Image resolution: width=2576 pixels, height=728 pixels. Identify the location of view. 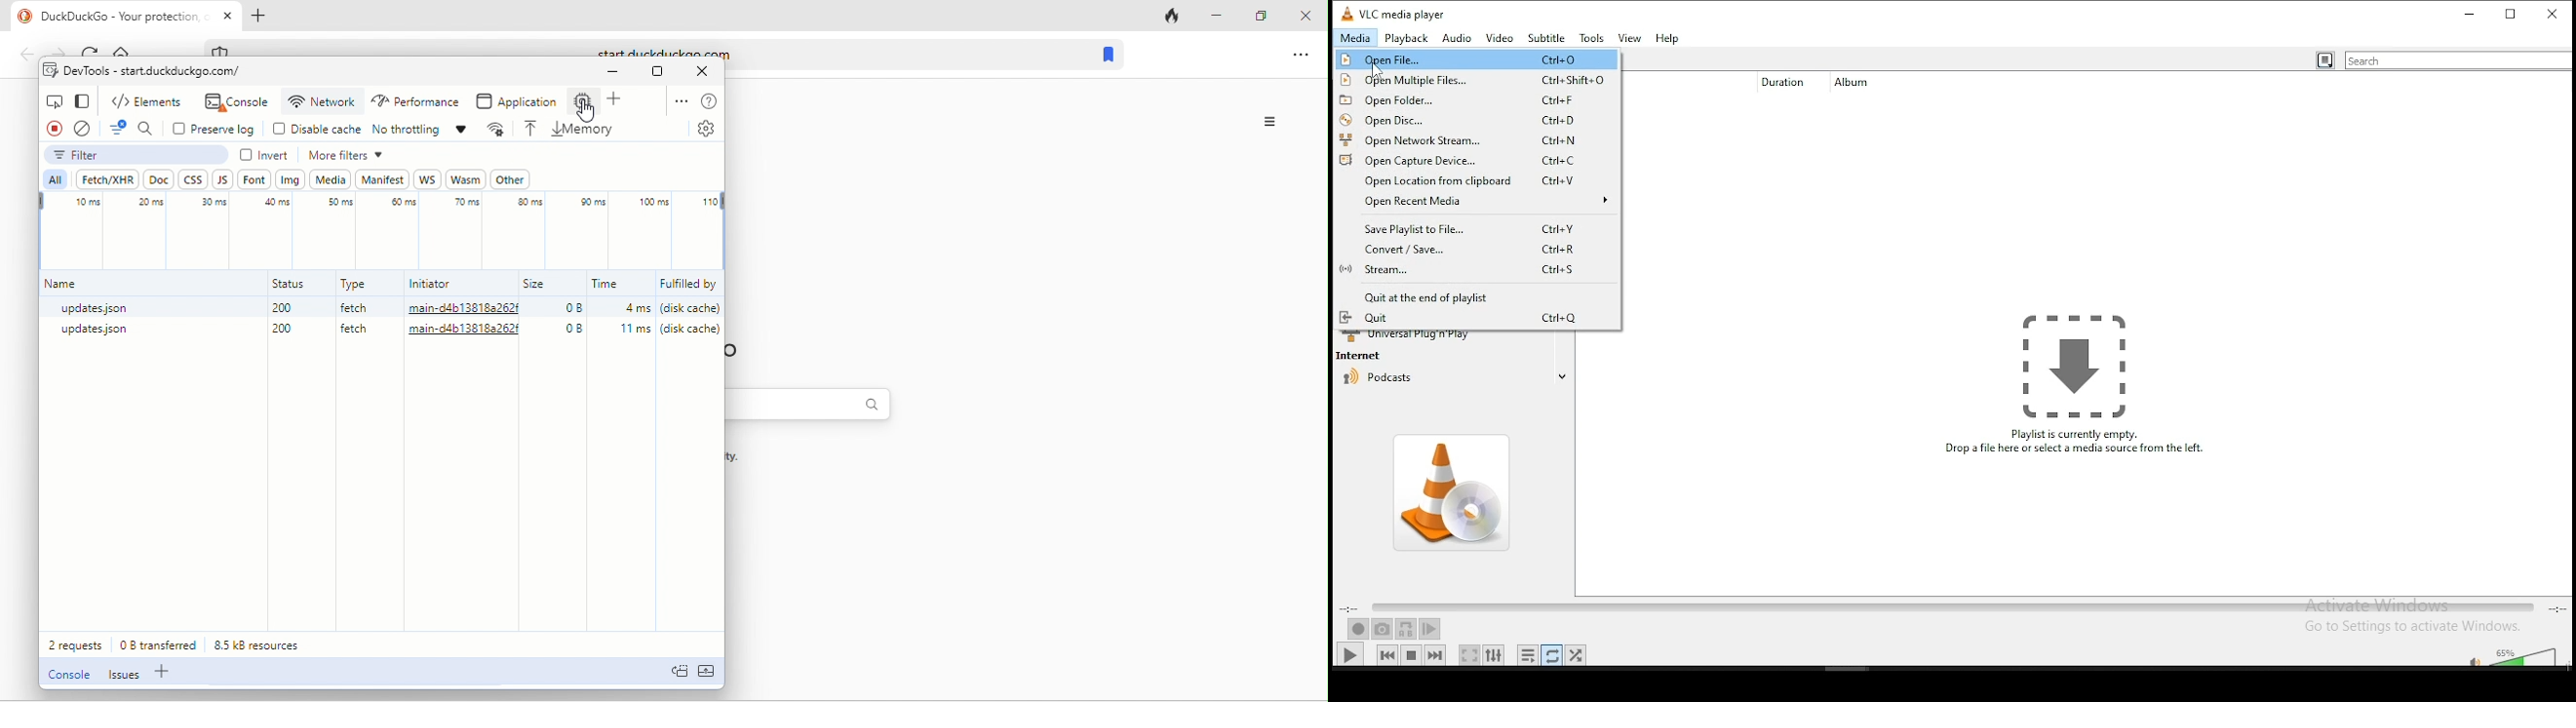
(1629, 39).